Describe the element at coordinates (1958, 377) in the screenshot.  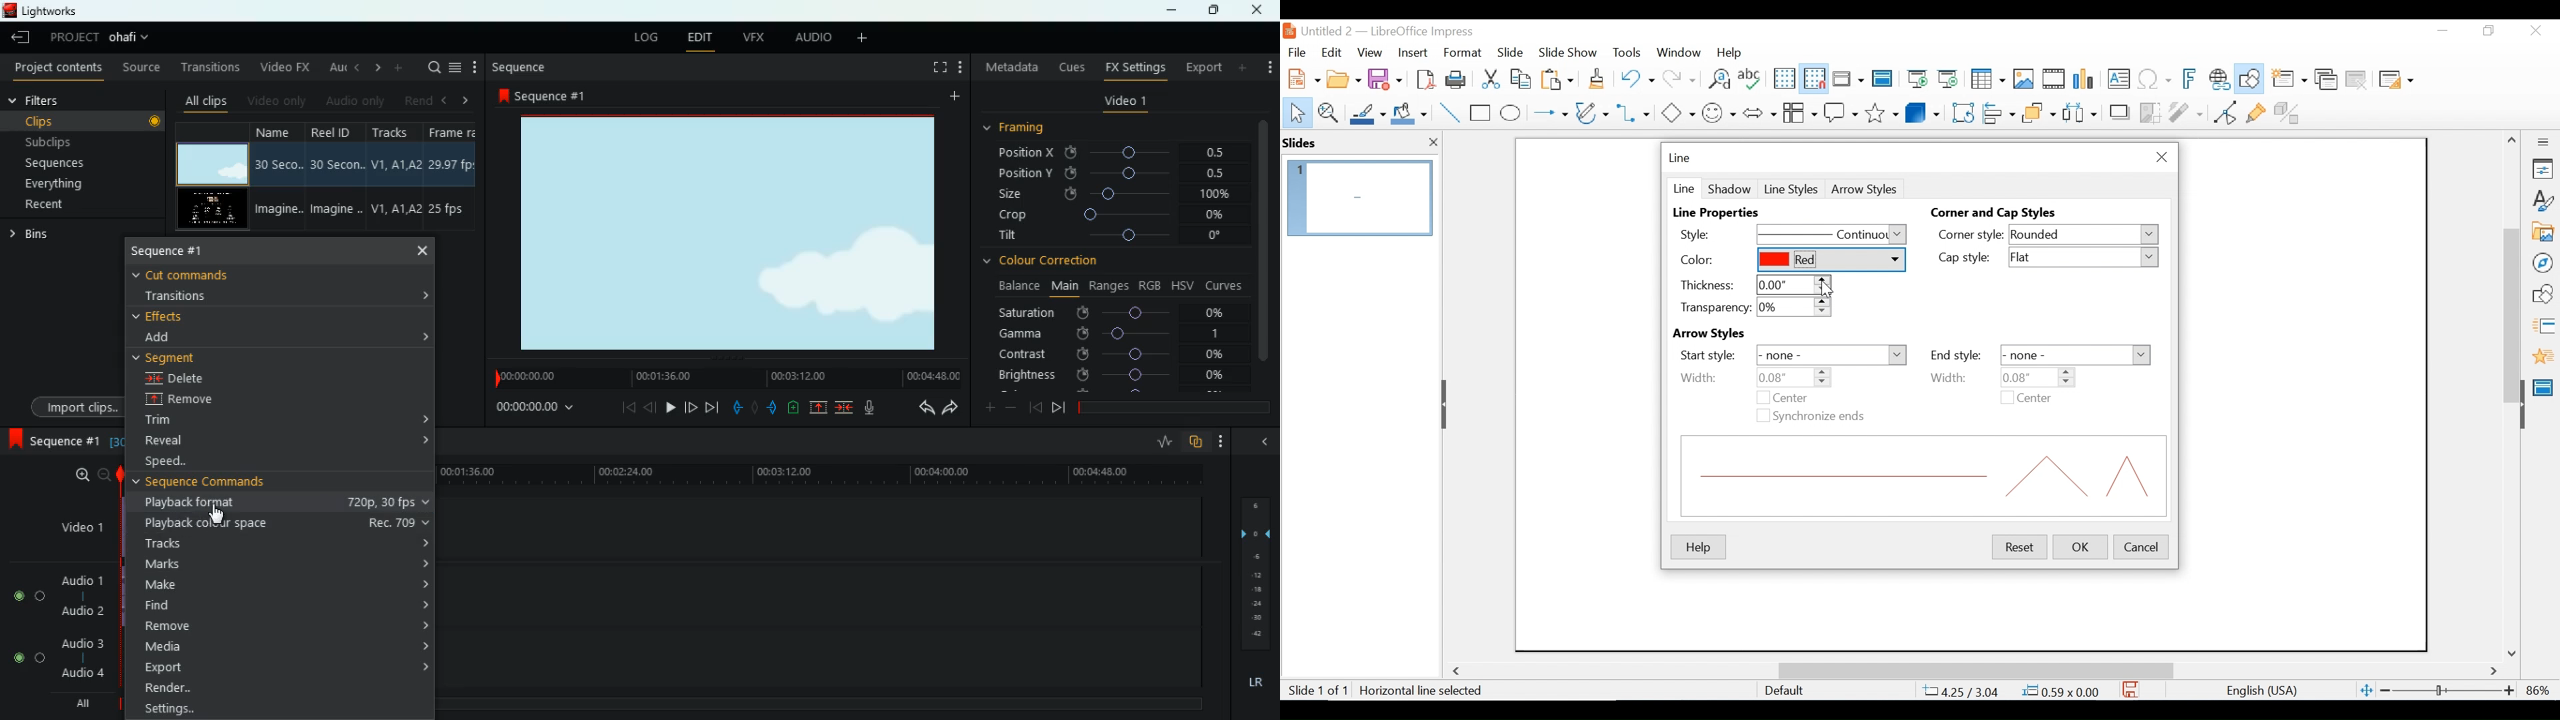
I see `Width` at that location.